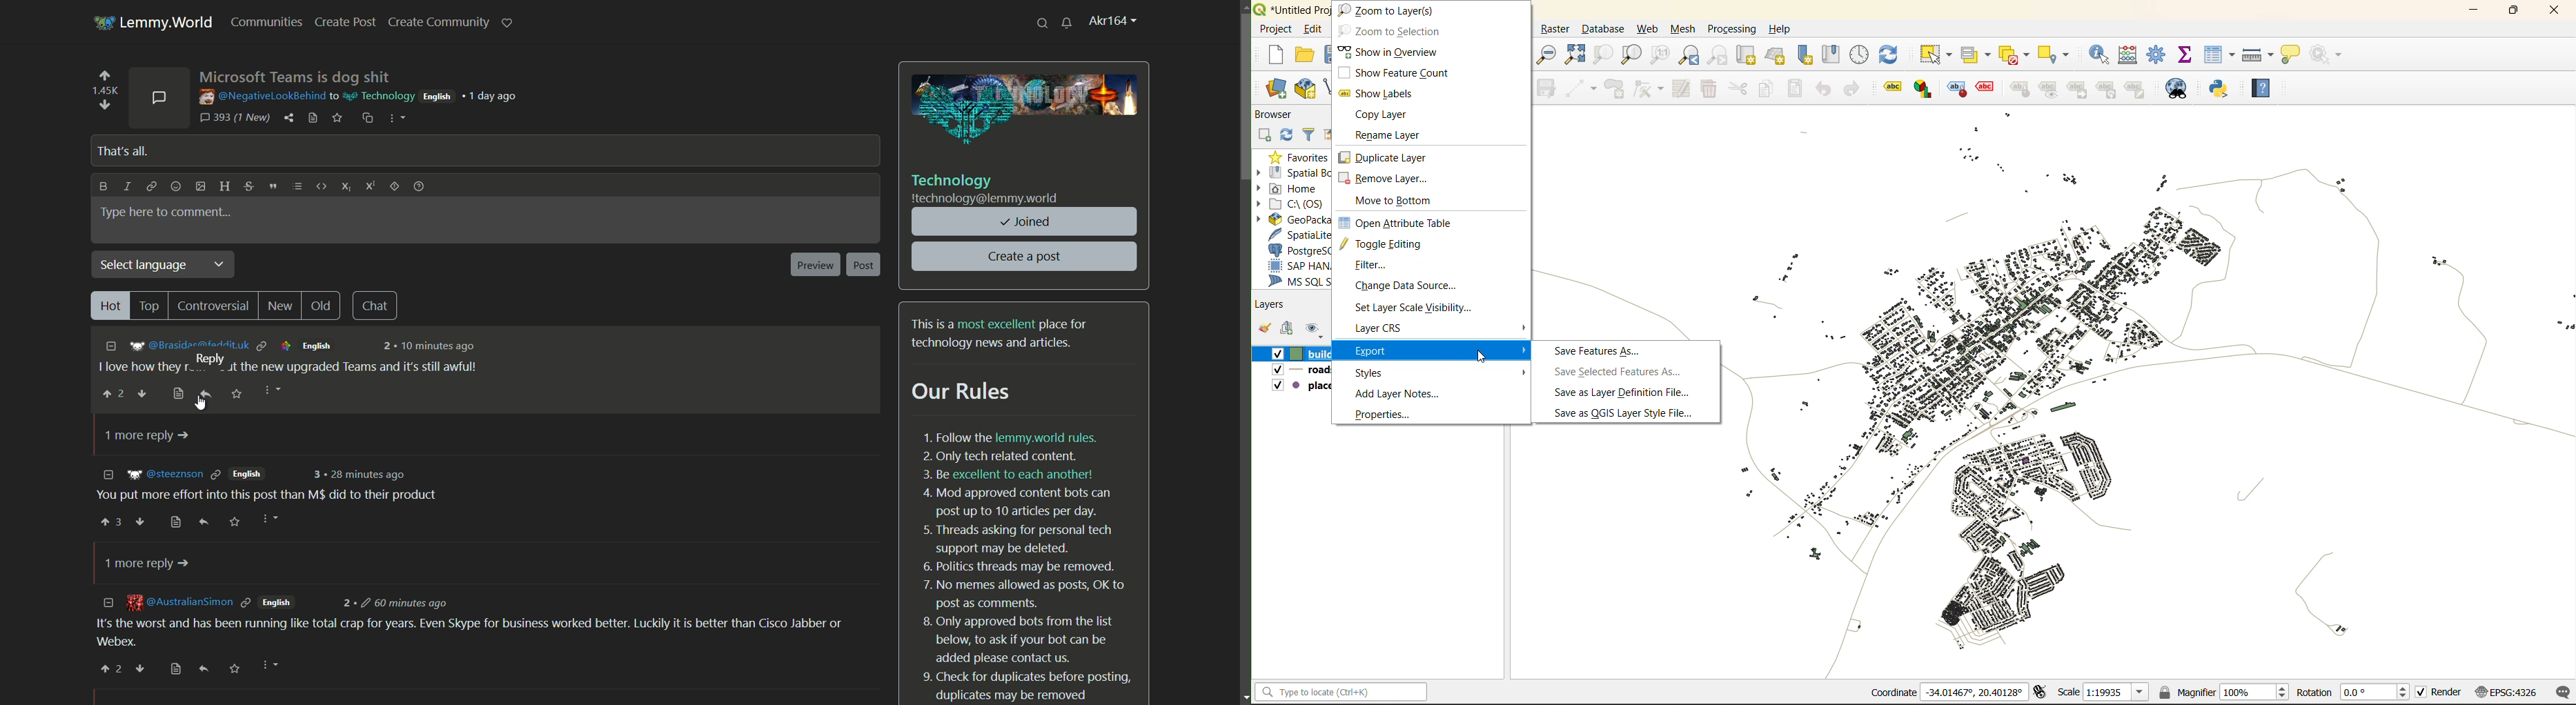  What do you see at coordinates (2223, 88) in the screenshot?
I see `python` at bounding box center [2223, 88].